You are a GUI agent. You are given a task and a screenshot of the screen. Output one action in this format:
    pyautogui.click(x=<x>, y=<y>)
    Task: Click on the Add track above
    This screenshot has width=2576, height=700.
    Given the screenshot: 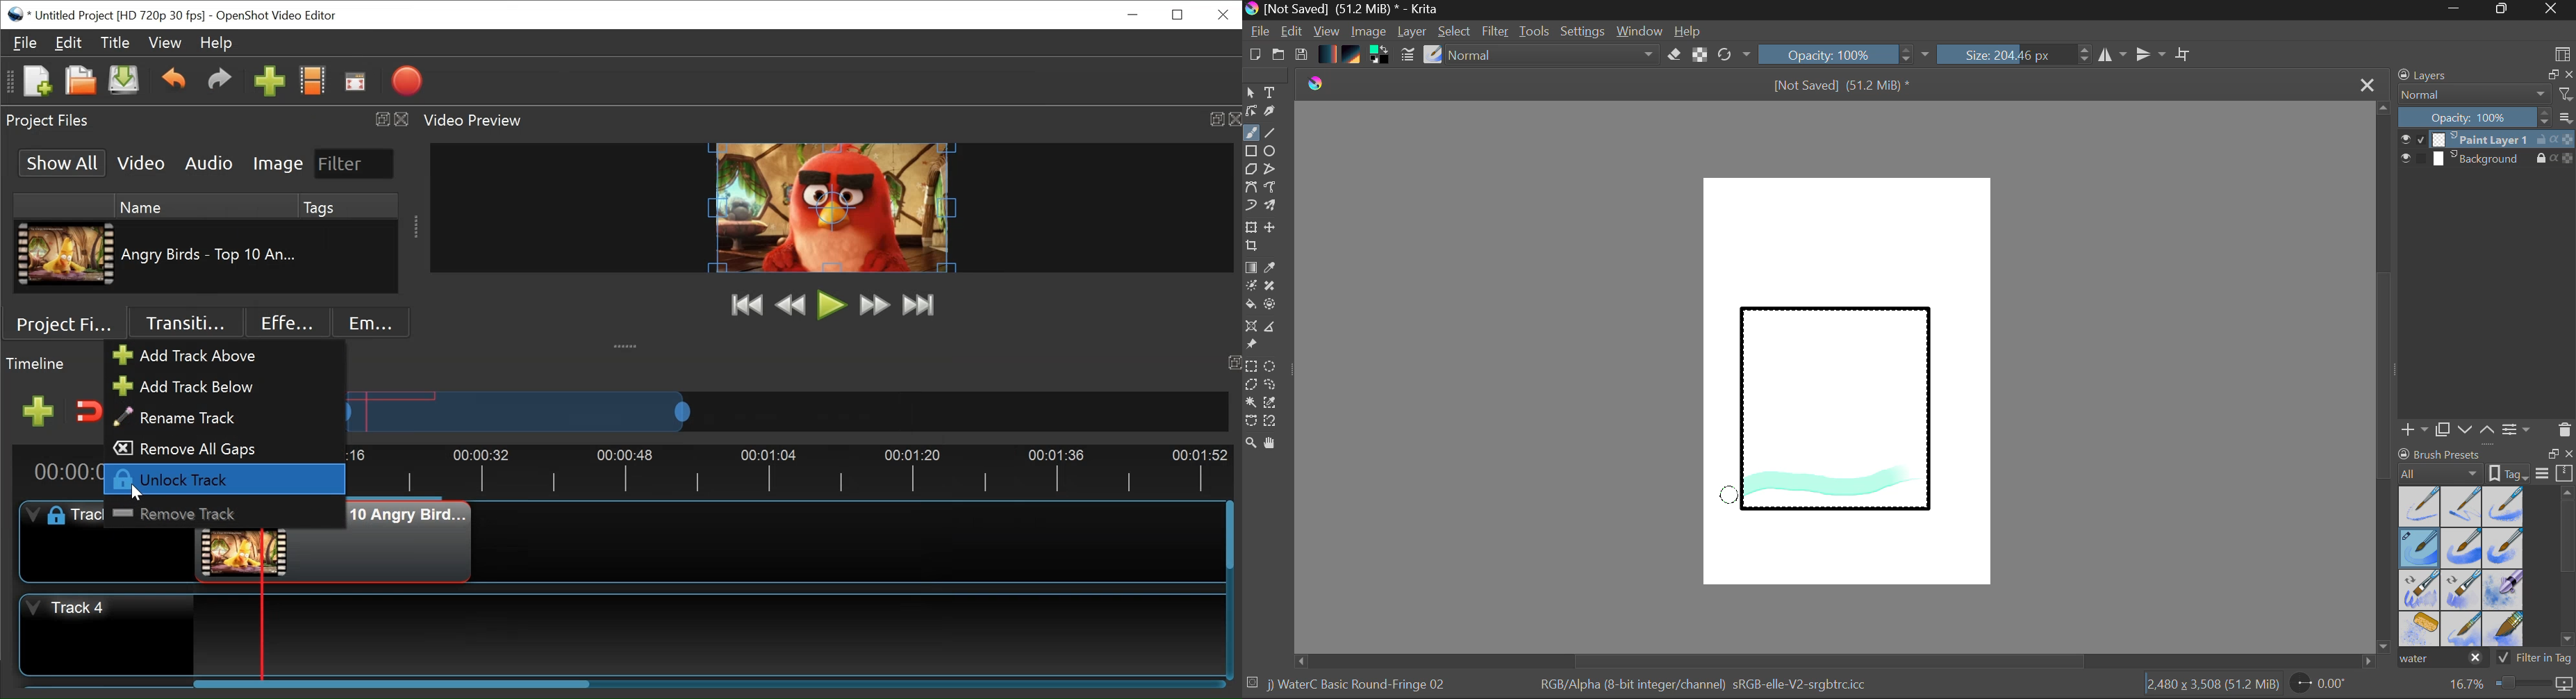 What is the action you would take?
    pyautogui.click(x=190, y=357)
    